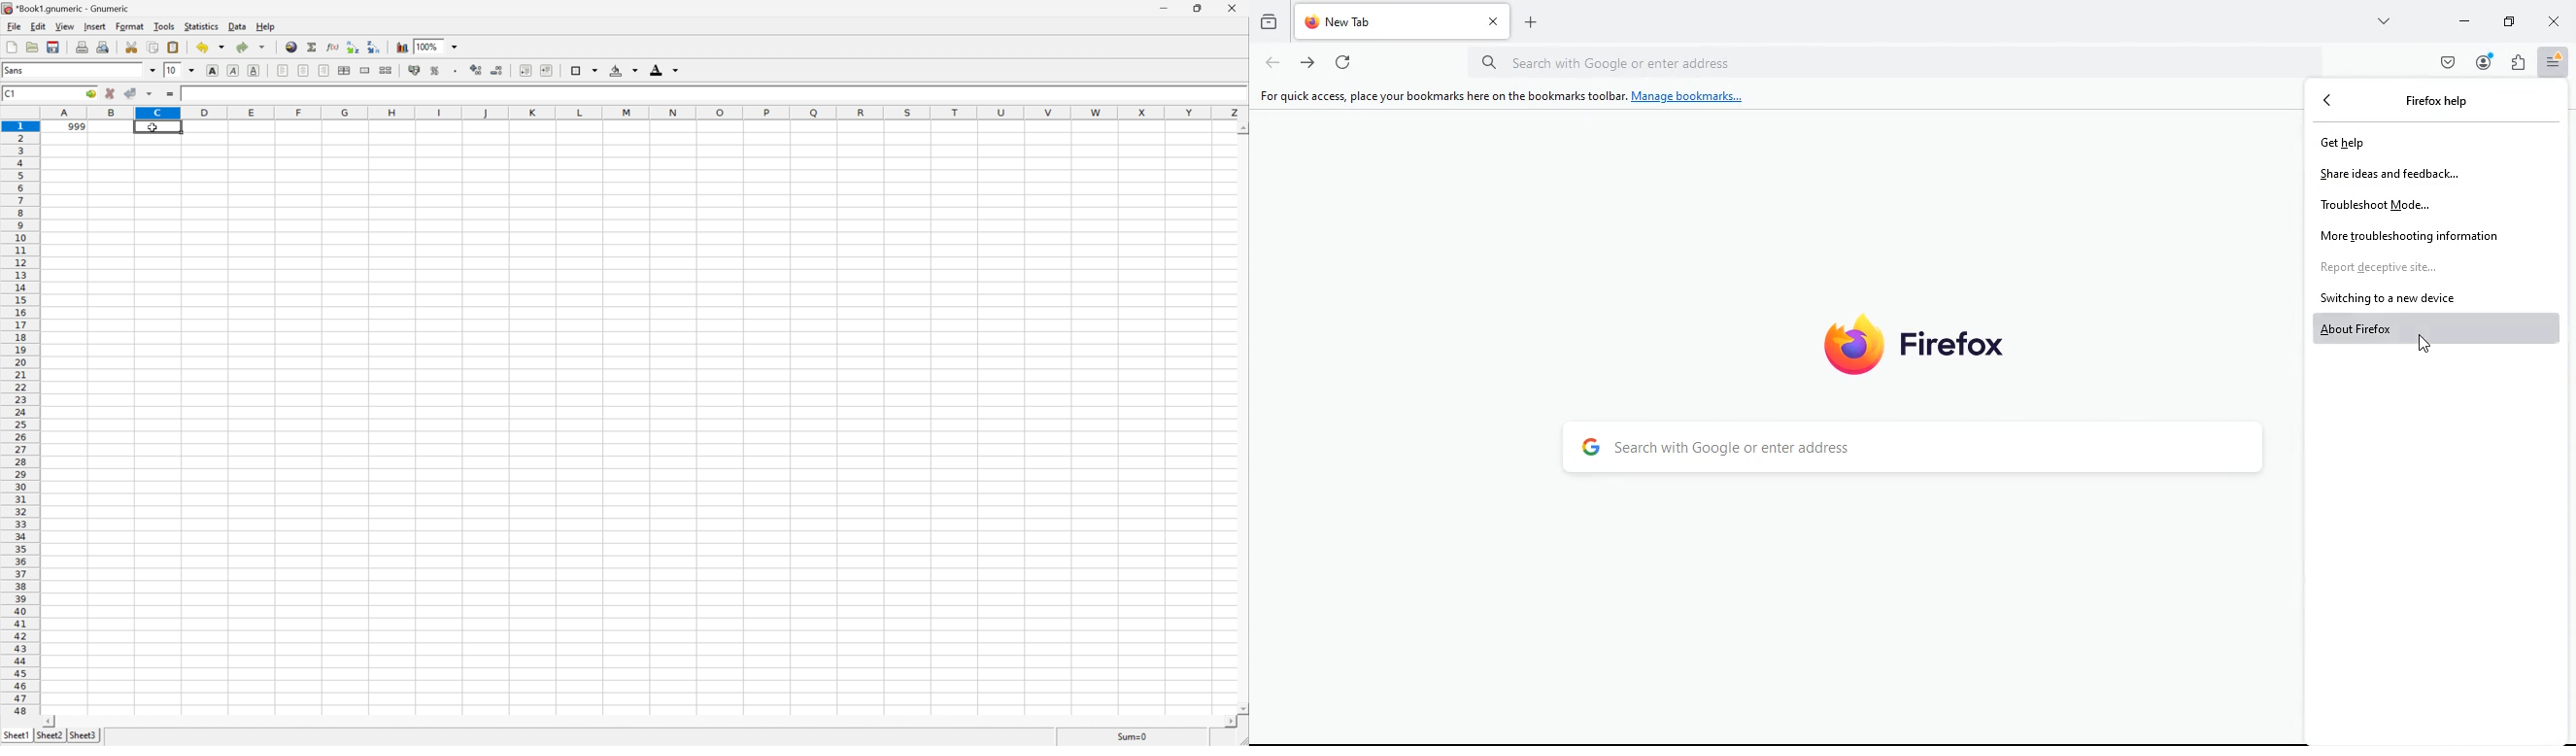 The height and width of the screenshot is (756, 2576). I want to click on merge a range of cells, so click(365, 71).